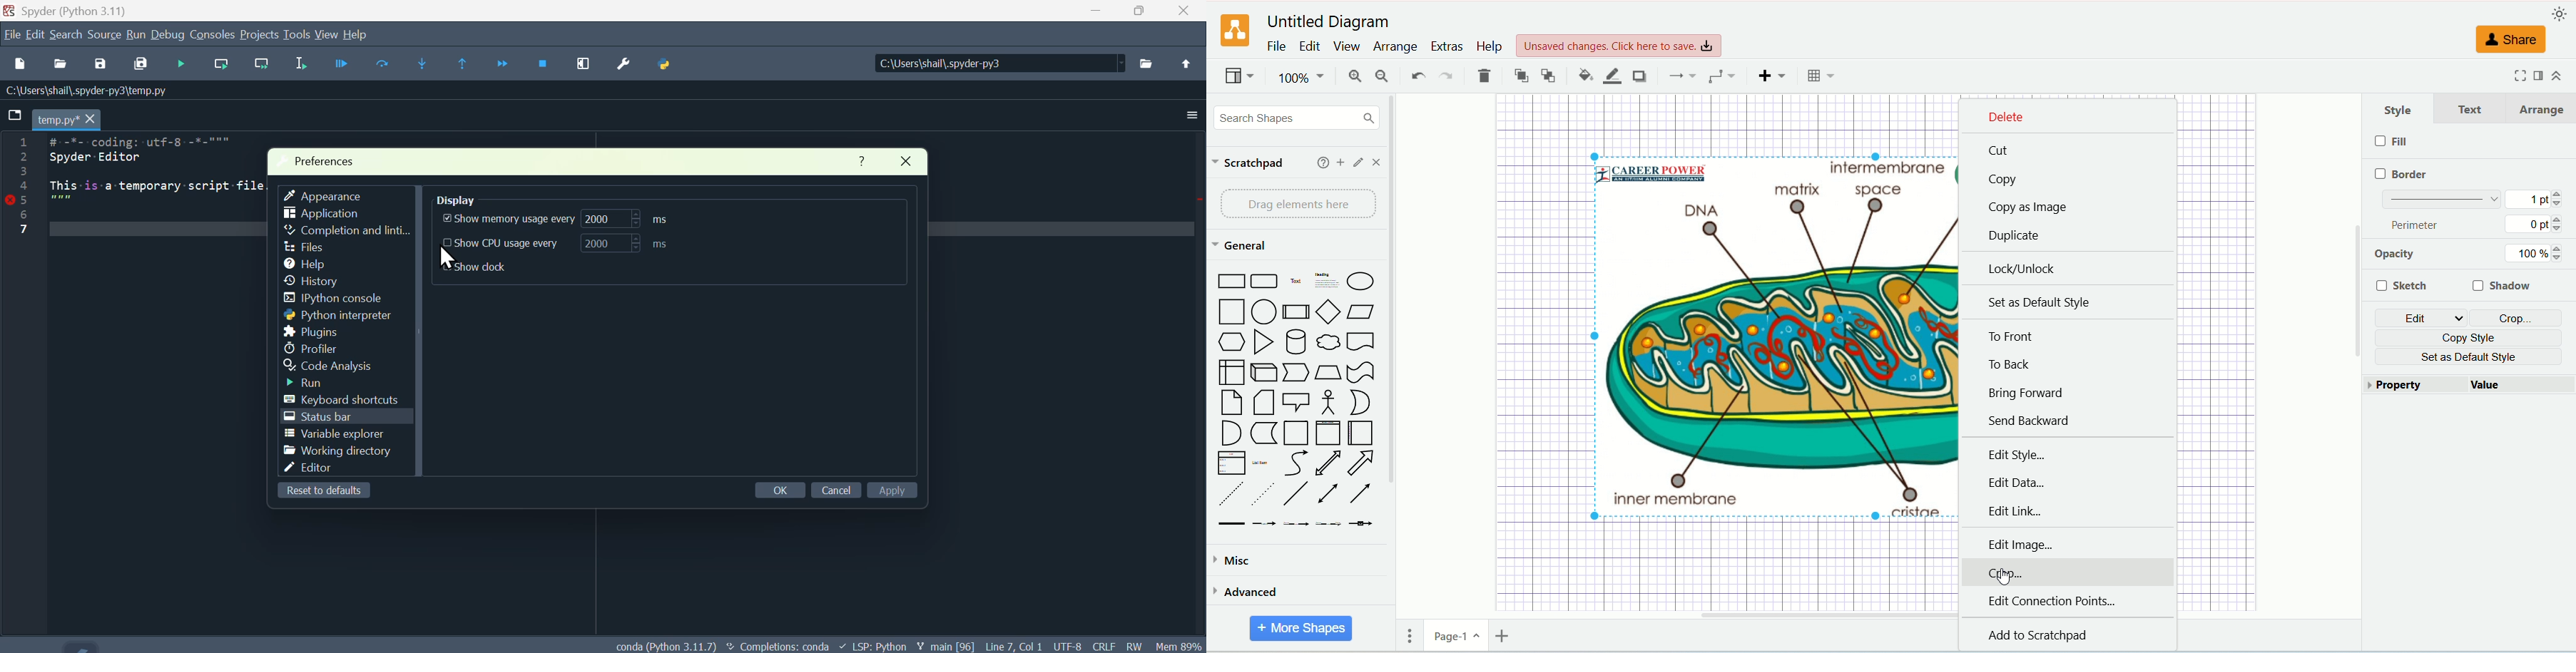  Describe the element at coordinates (2017, 485) in the screenshot. I see `edit data` at that location.